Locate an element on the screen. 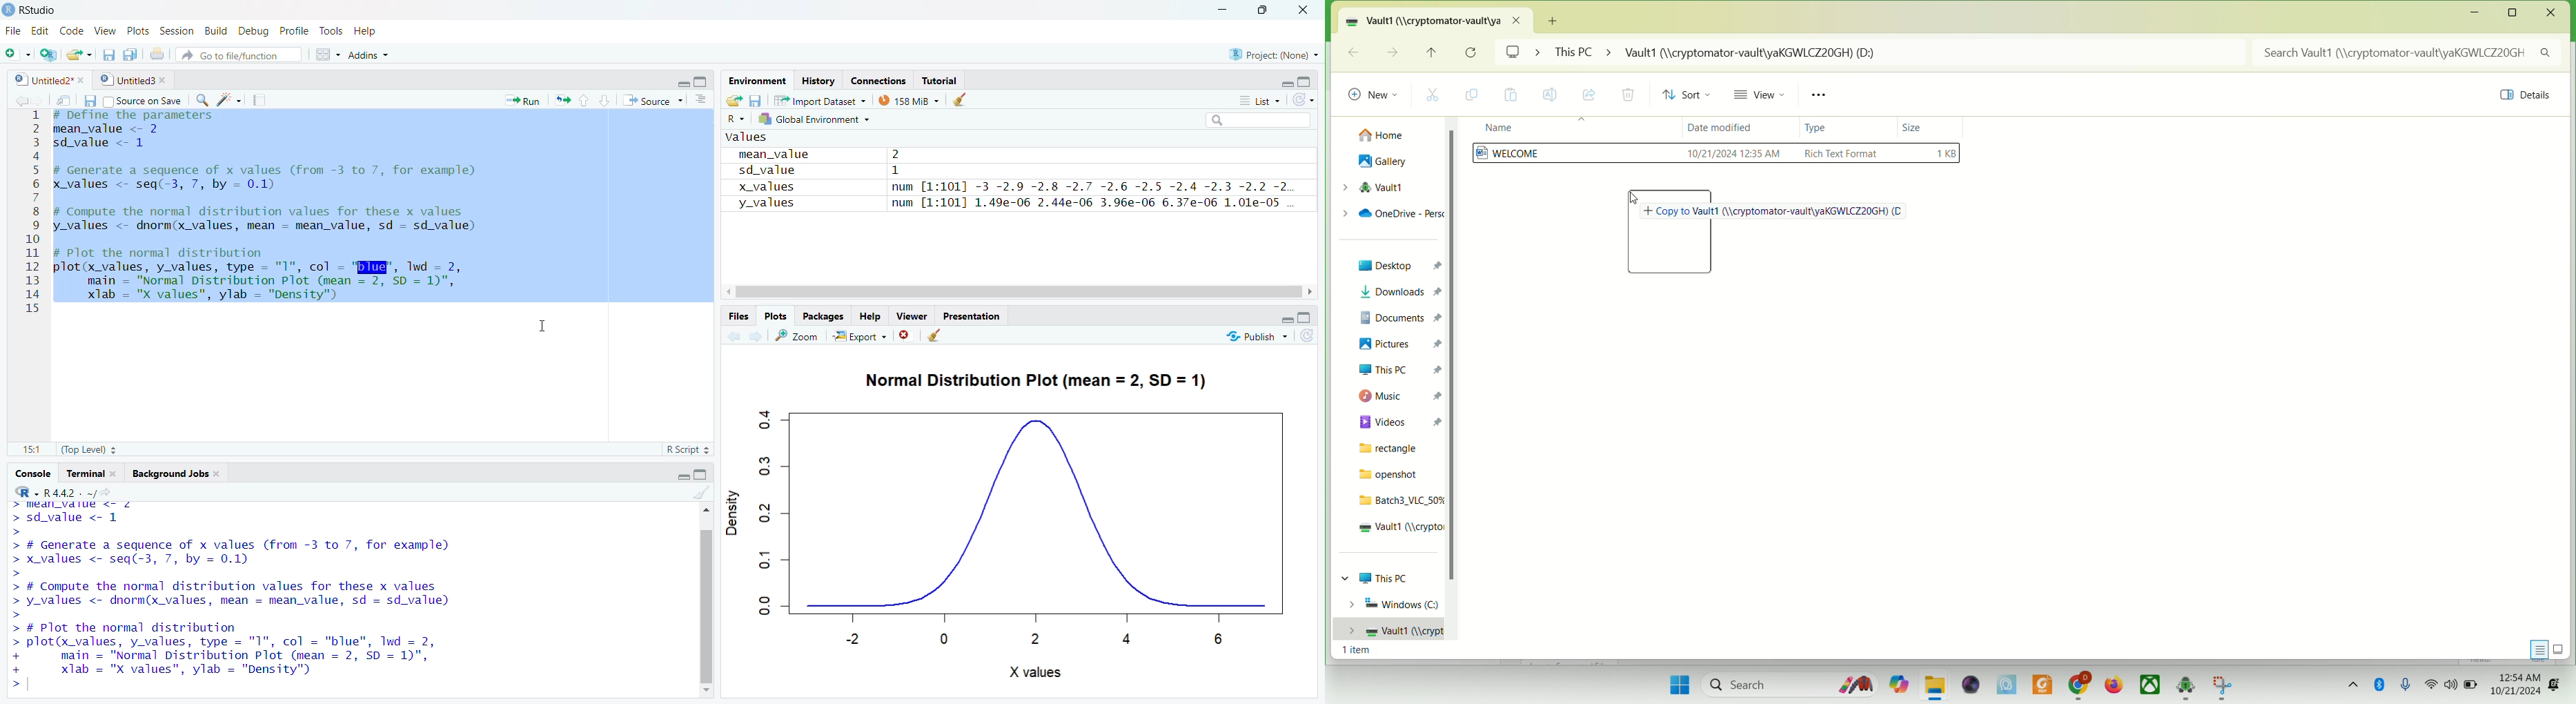 This screenshot has height=728, width=2576.  is located at coordinates (1295, 314).